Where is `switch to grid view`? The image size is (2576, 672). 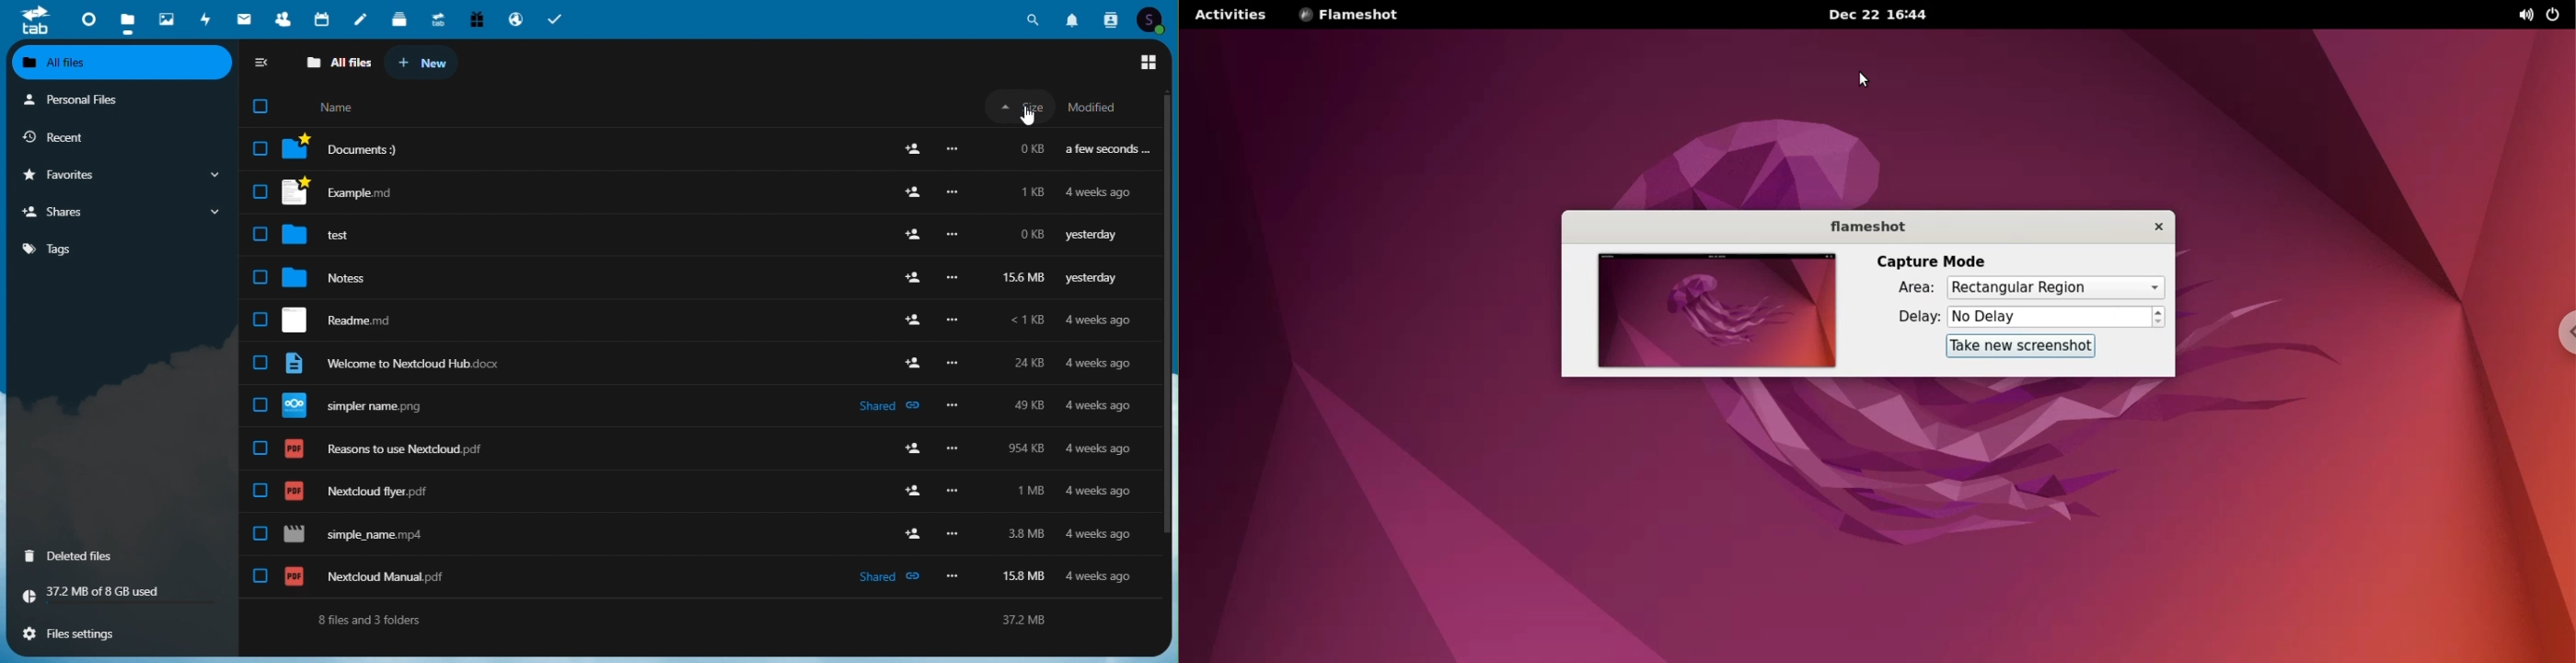 switch to grid view is located at coordinates (1149, 63).